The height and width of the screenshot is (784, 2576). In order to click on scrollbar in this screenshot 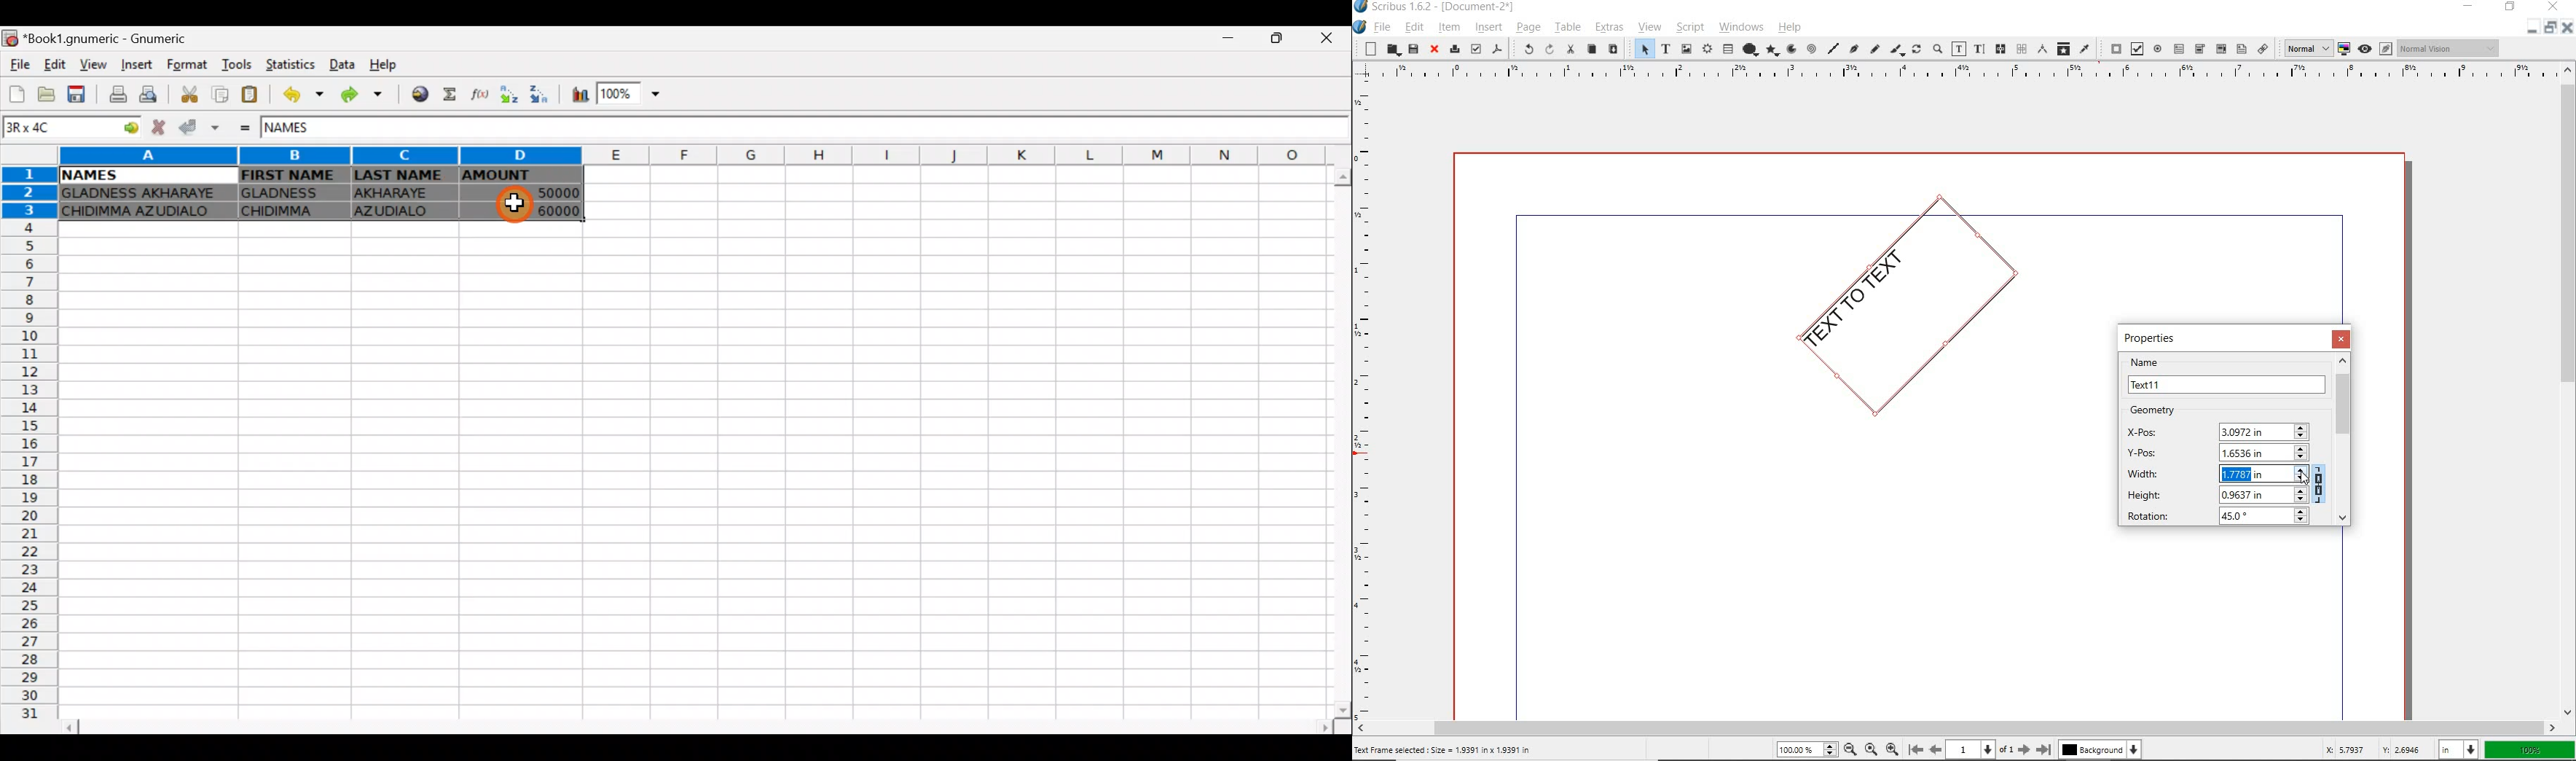, I will do `click(1956, 728)`.